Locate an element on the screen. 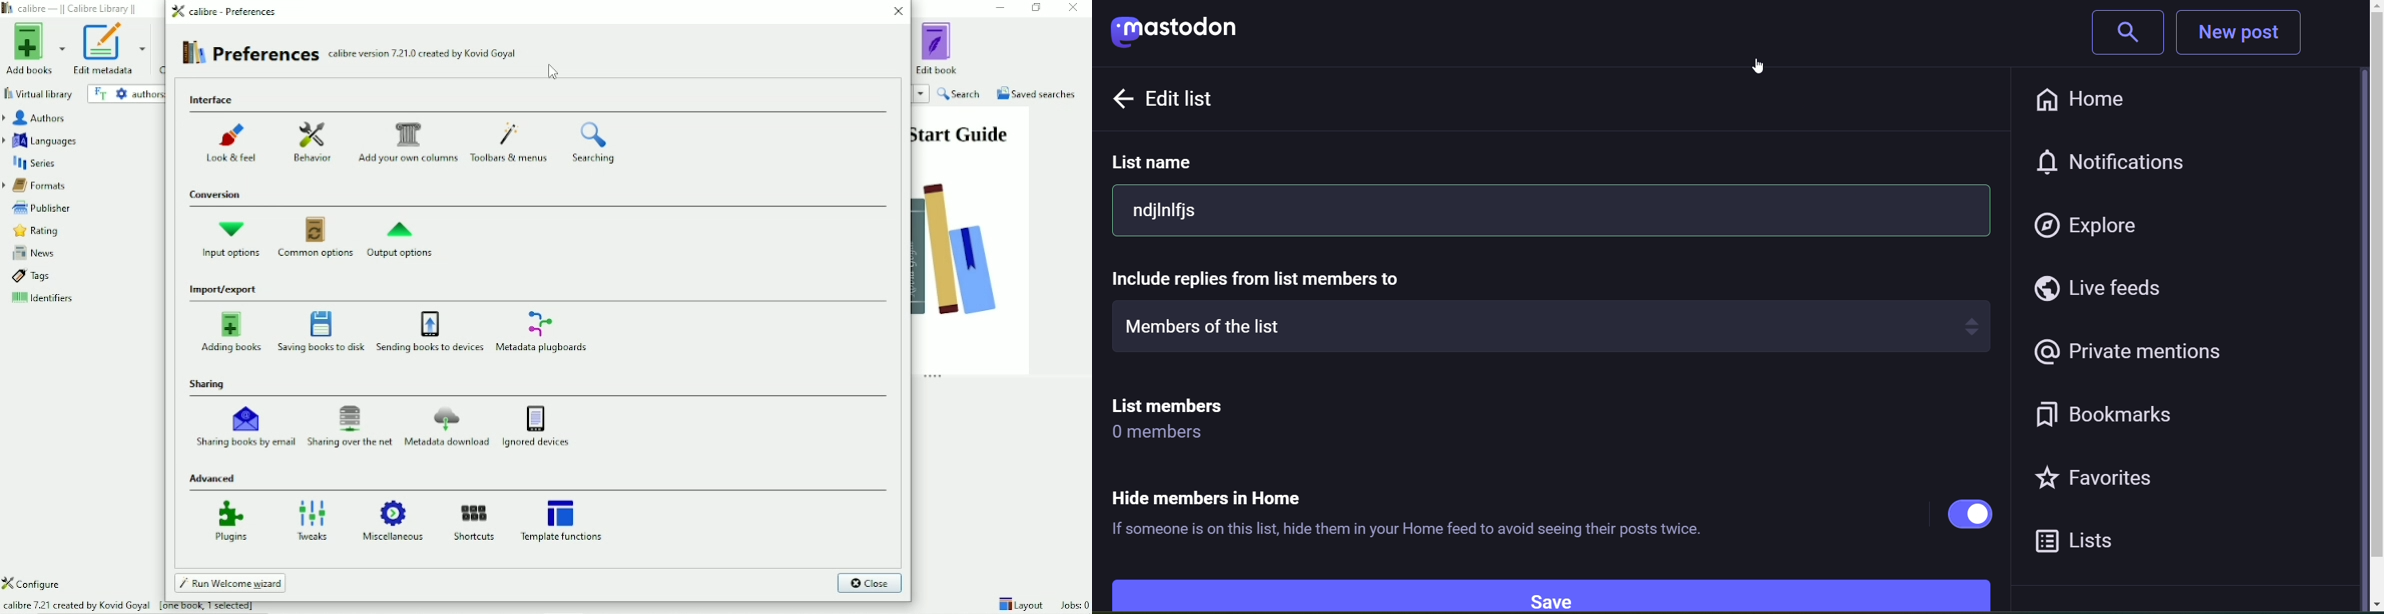 This screenshot has height=616, width=2408. Import/export is located at coordinates (226, 289).